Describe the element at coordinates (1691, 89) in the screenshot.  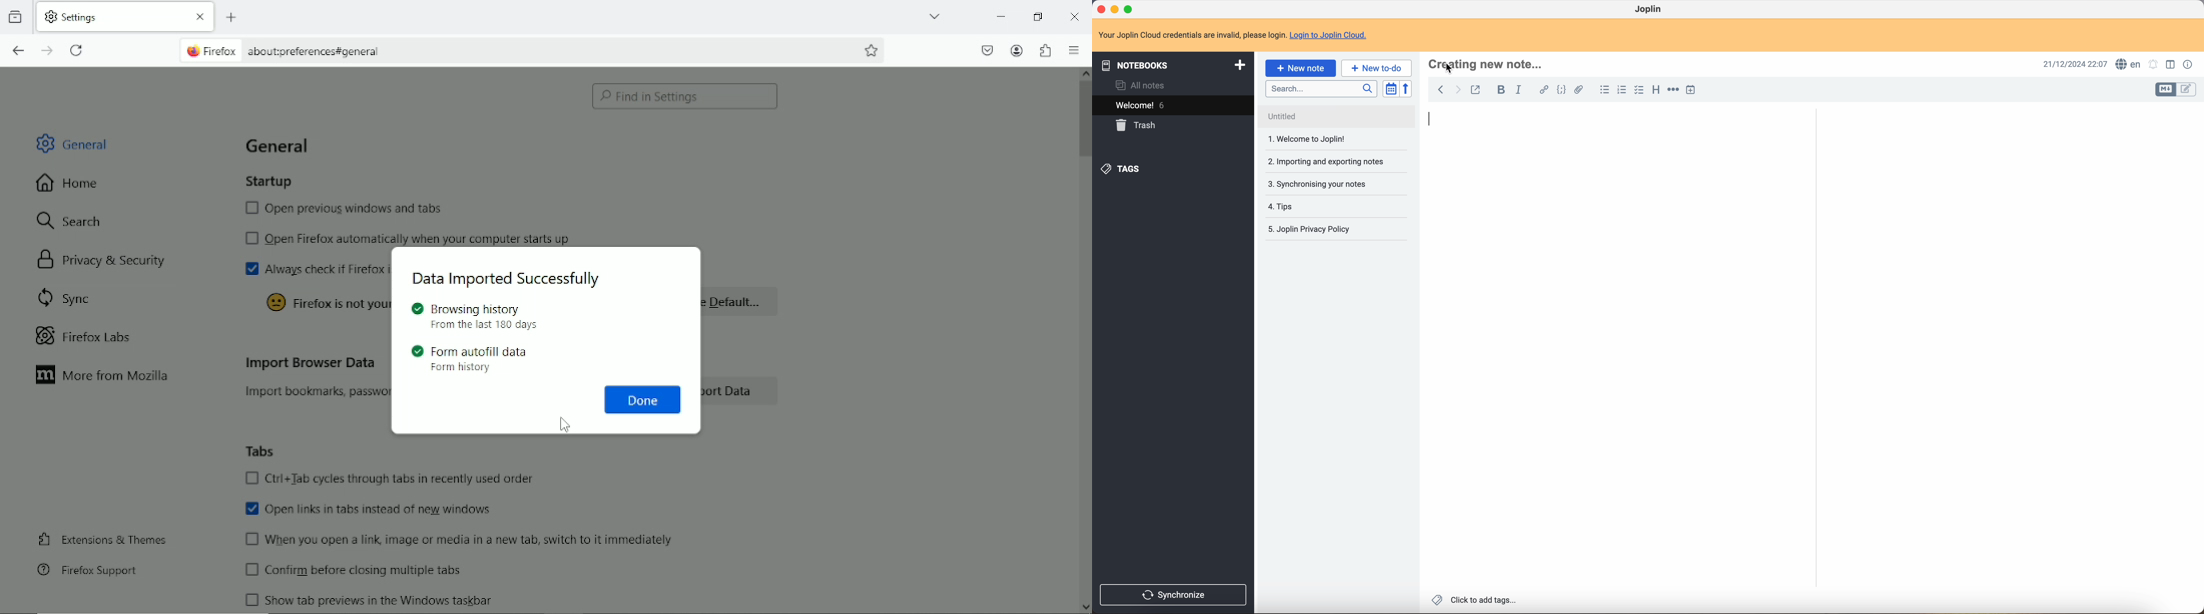
I see `insert time` at that location.